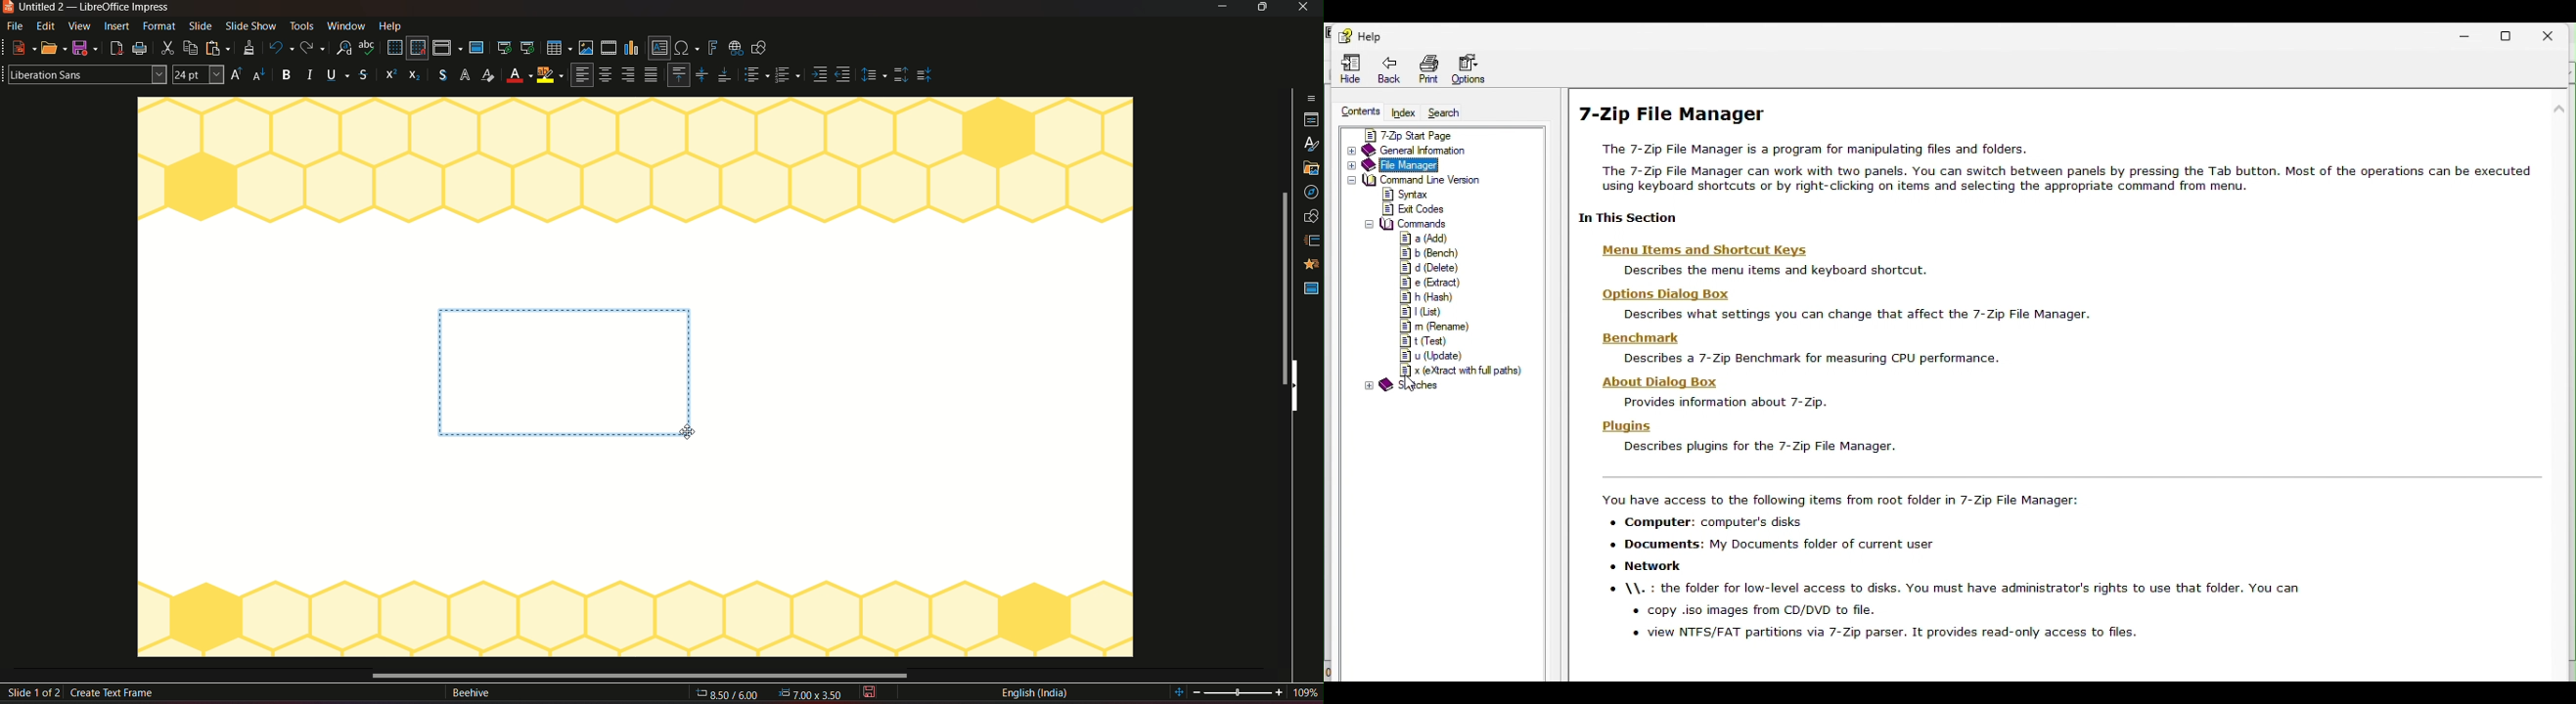 This screenshot has width=2576, height=728. What do you see at coordinates (813, 695) in the screenshot?
I see `dimensions 0.00*0.00` at bounding box center [813, 695].